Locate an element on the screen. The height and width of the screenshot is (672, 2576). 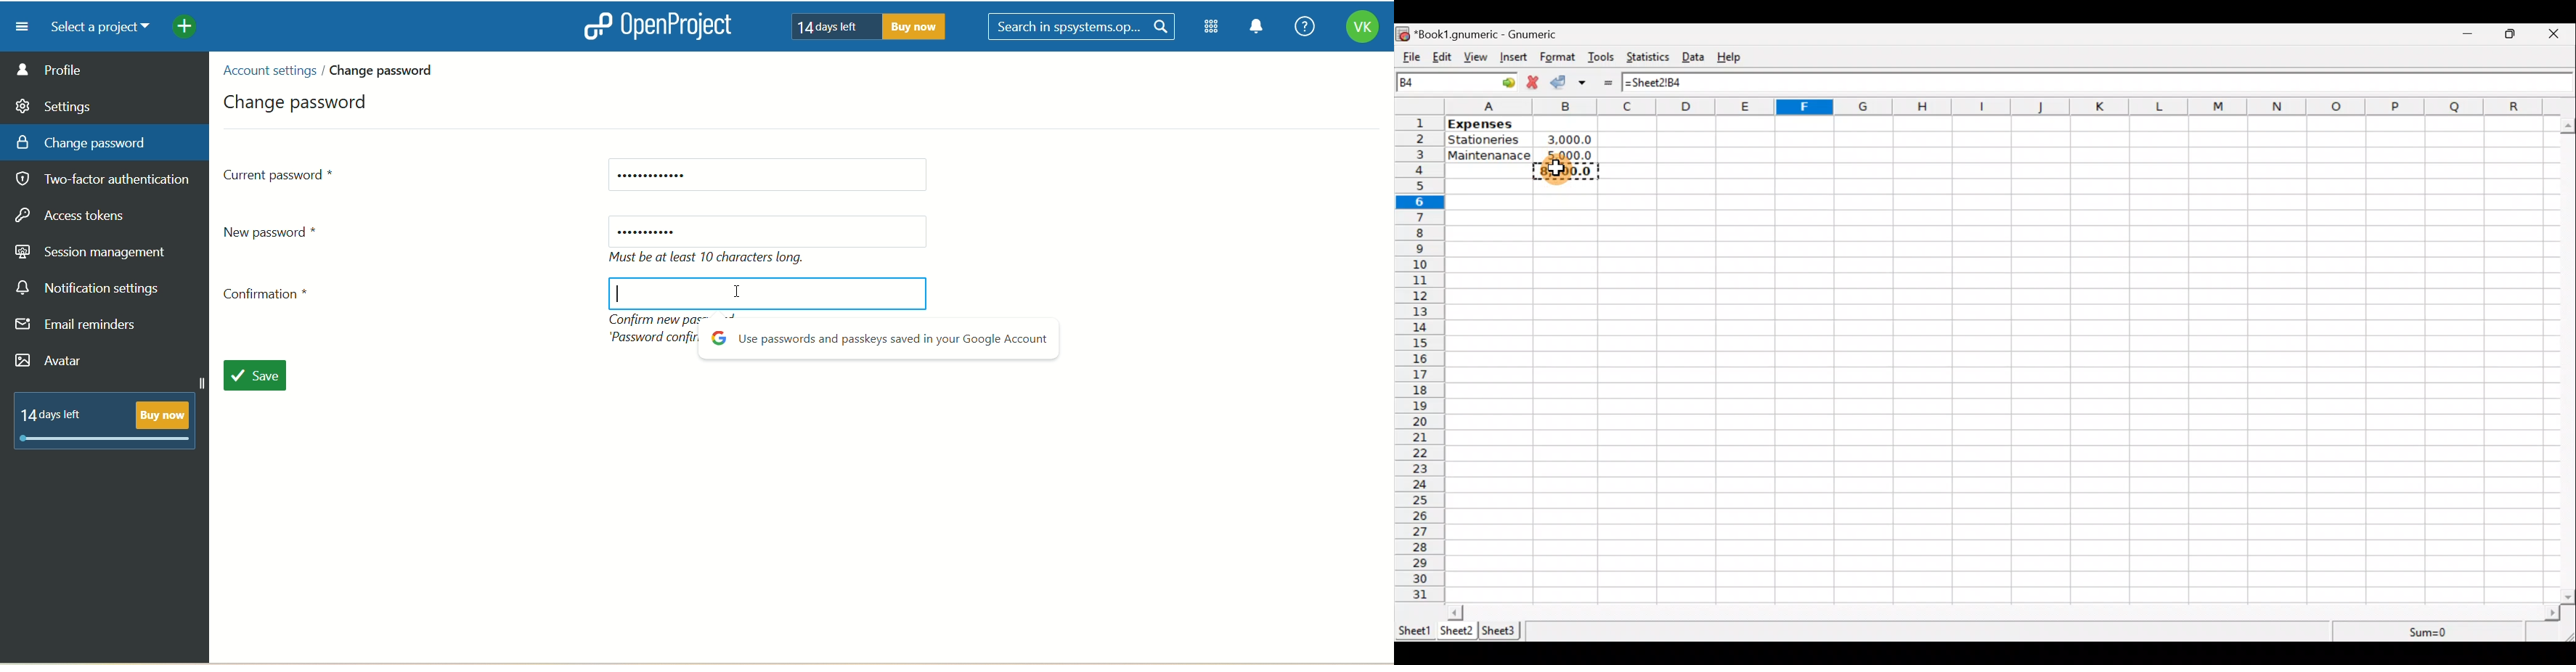
Statistics is located at coordinates (1650, 58).